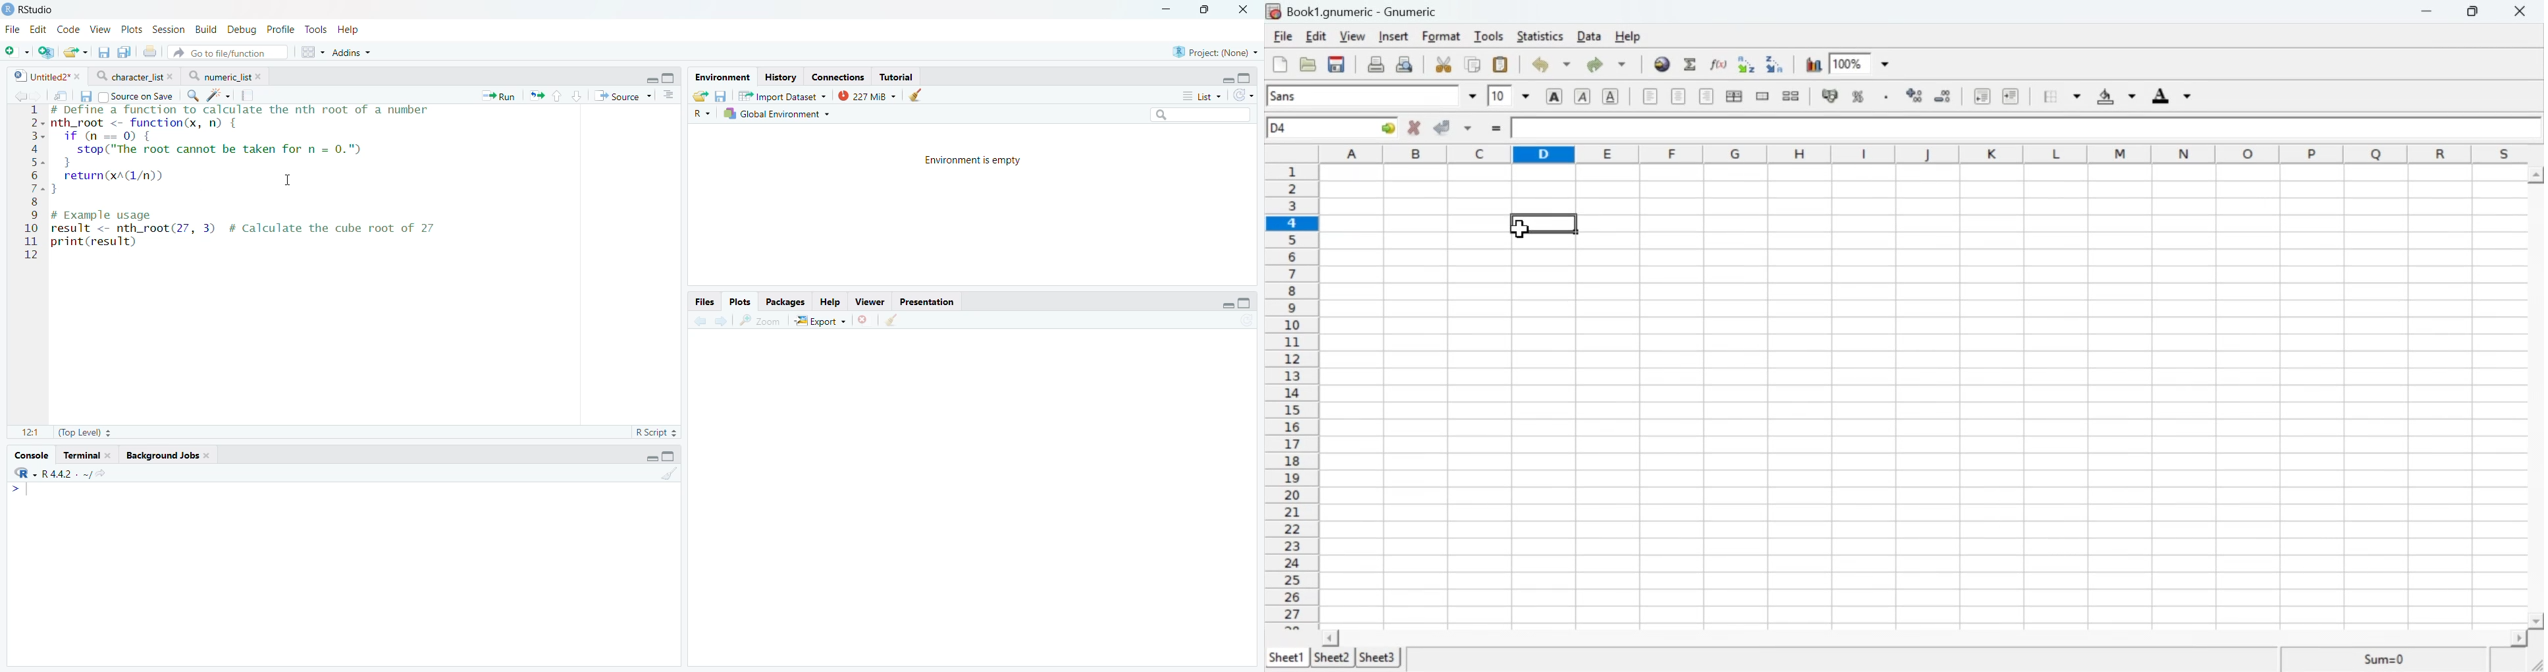 This screenshot has height=672, width=2548. I want to click on Merge cells, so click(1762, 96).